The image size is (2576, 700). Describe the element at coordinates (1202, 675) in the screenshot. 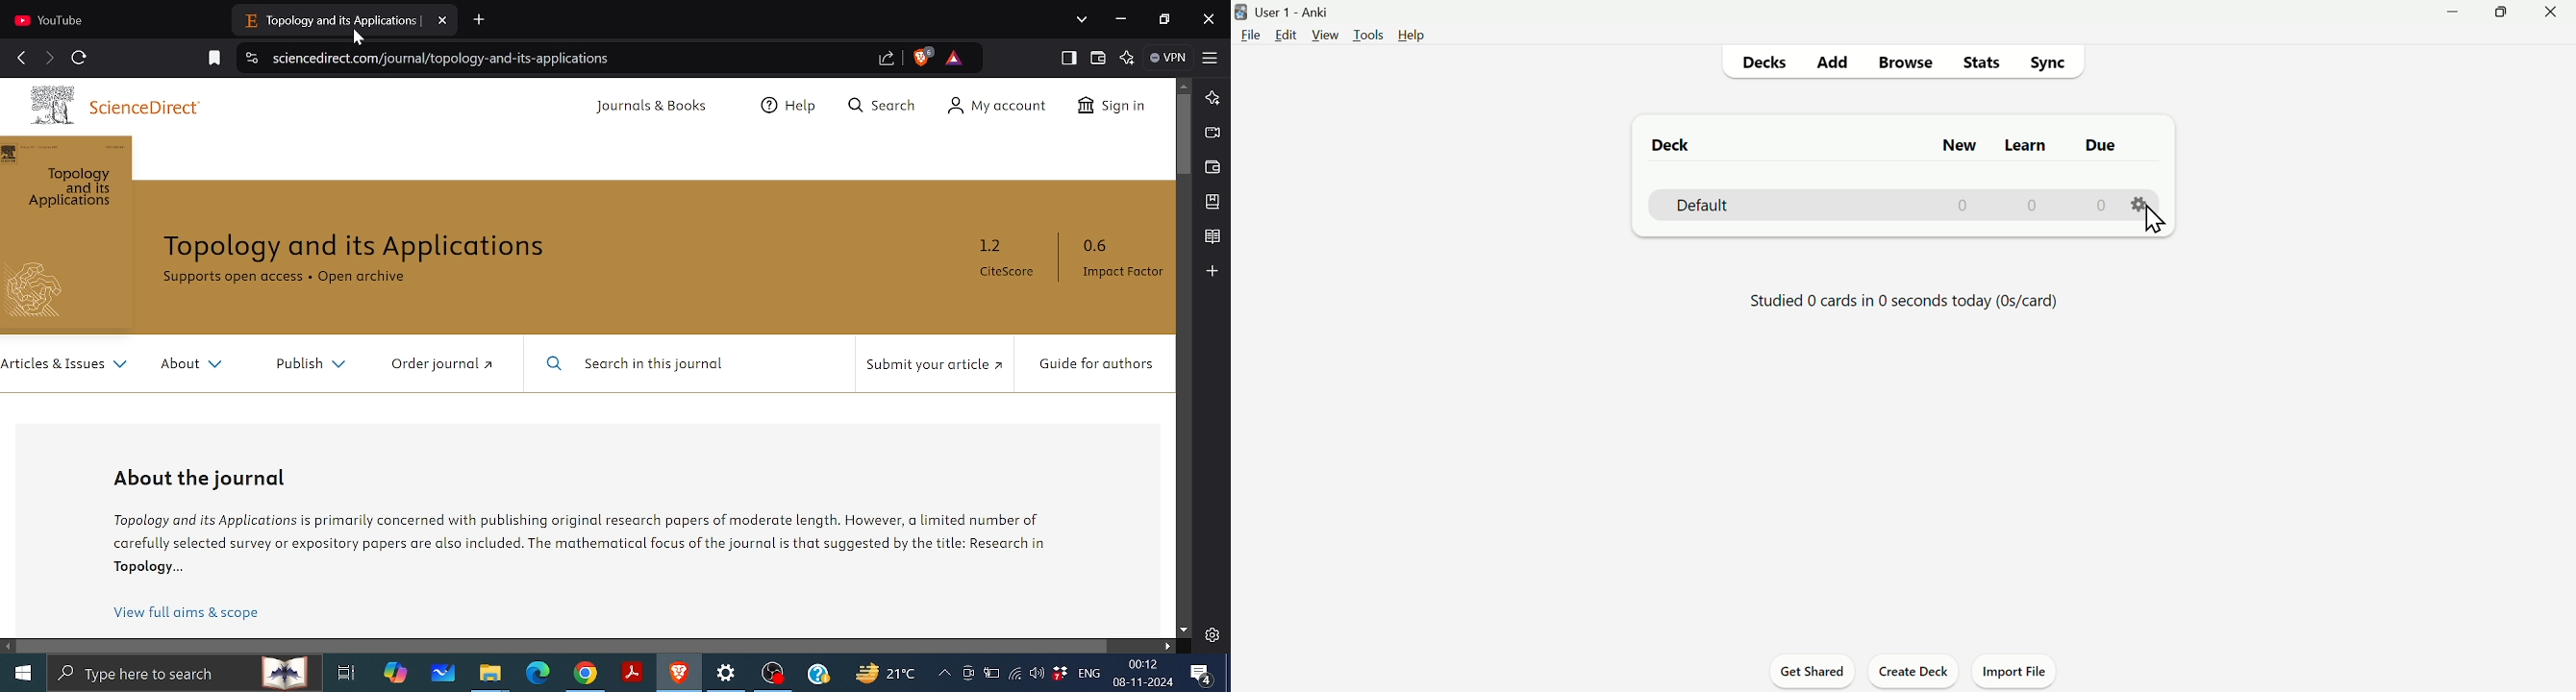

I see `Notifications` at that location.